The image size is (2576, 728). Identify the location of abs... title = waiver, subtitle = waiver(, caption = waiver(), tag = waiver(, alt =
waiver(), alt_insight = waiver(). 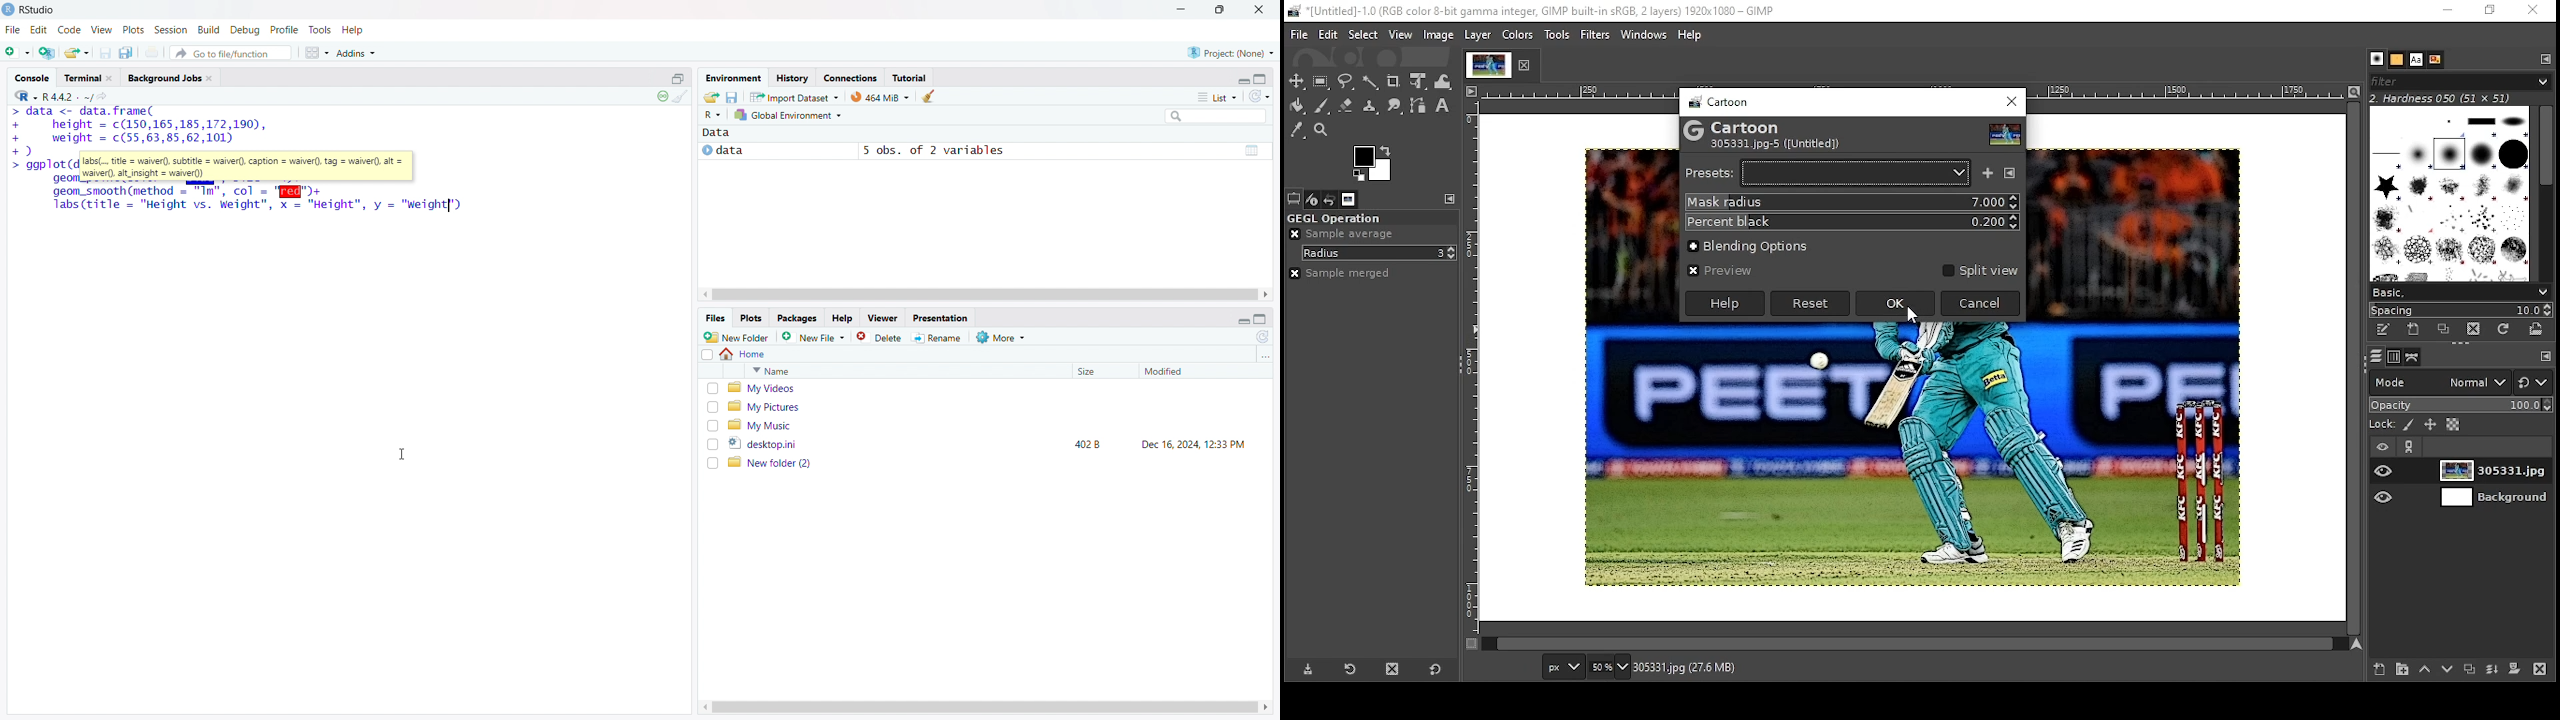
(247, 167).